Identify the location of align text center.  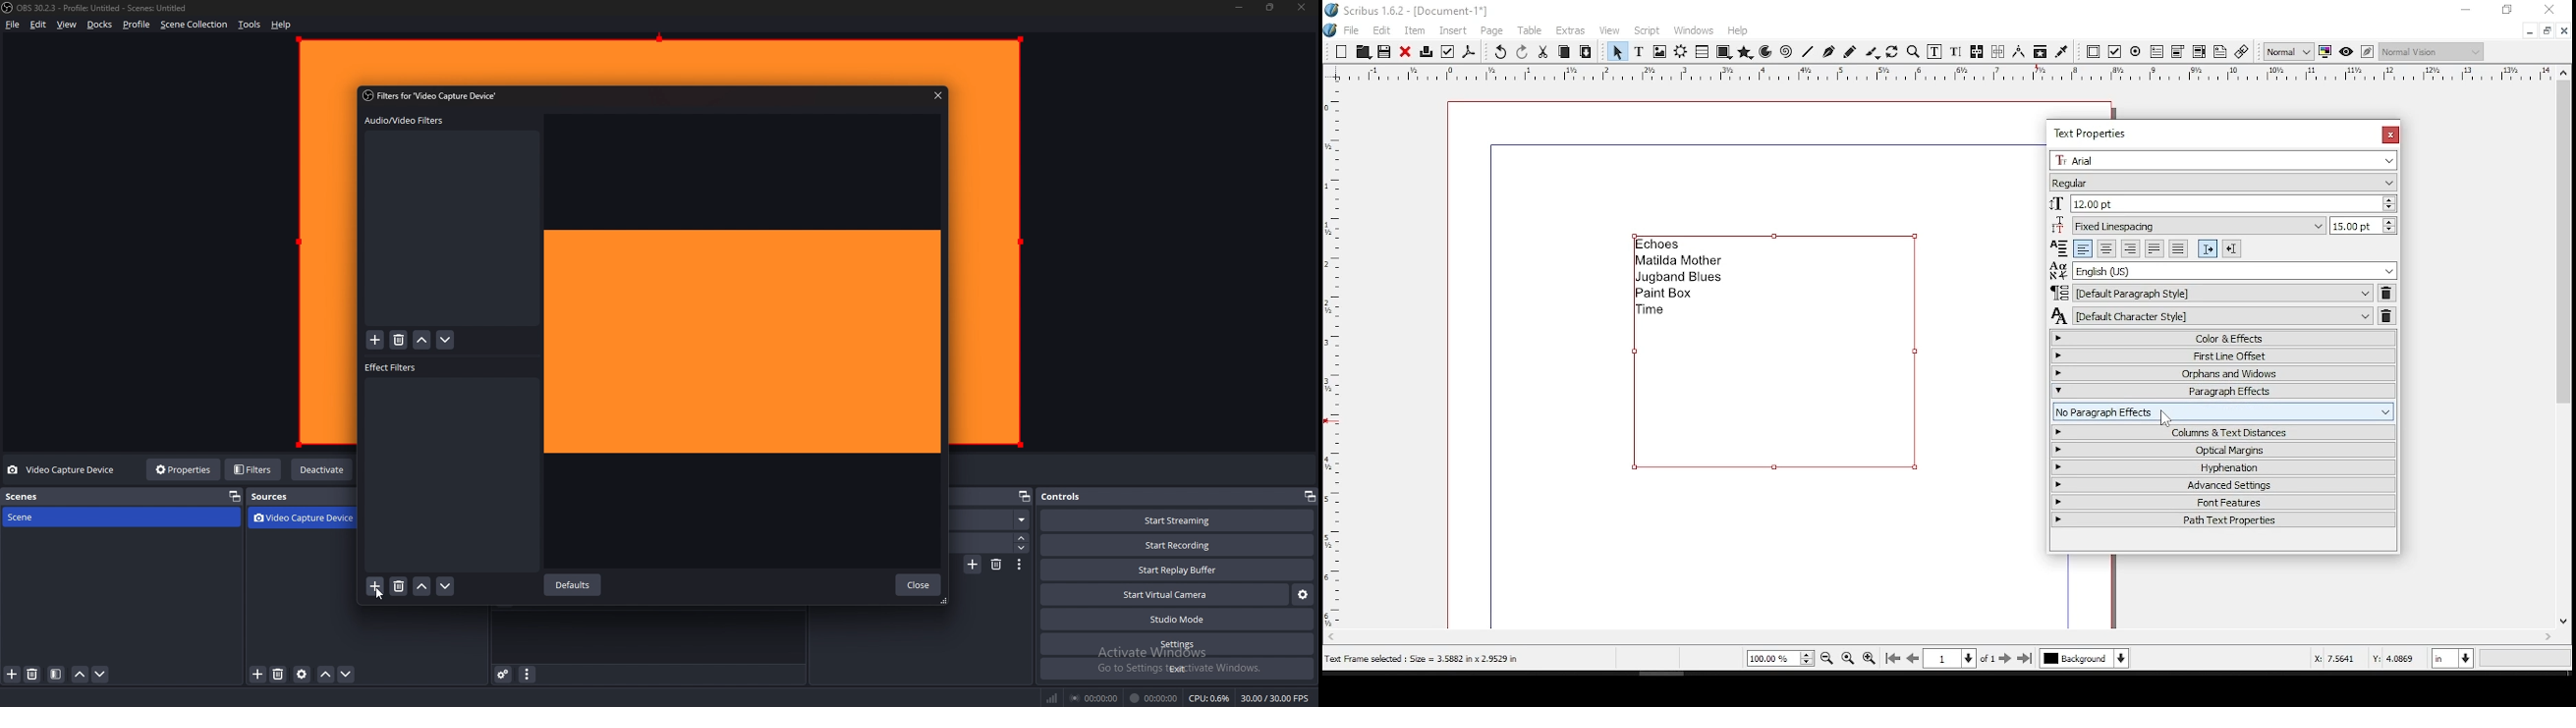
(2106, 248).